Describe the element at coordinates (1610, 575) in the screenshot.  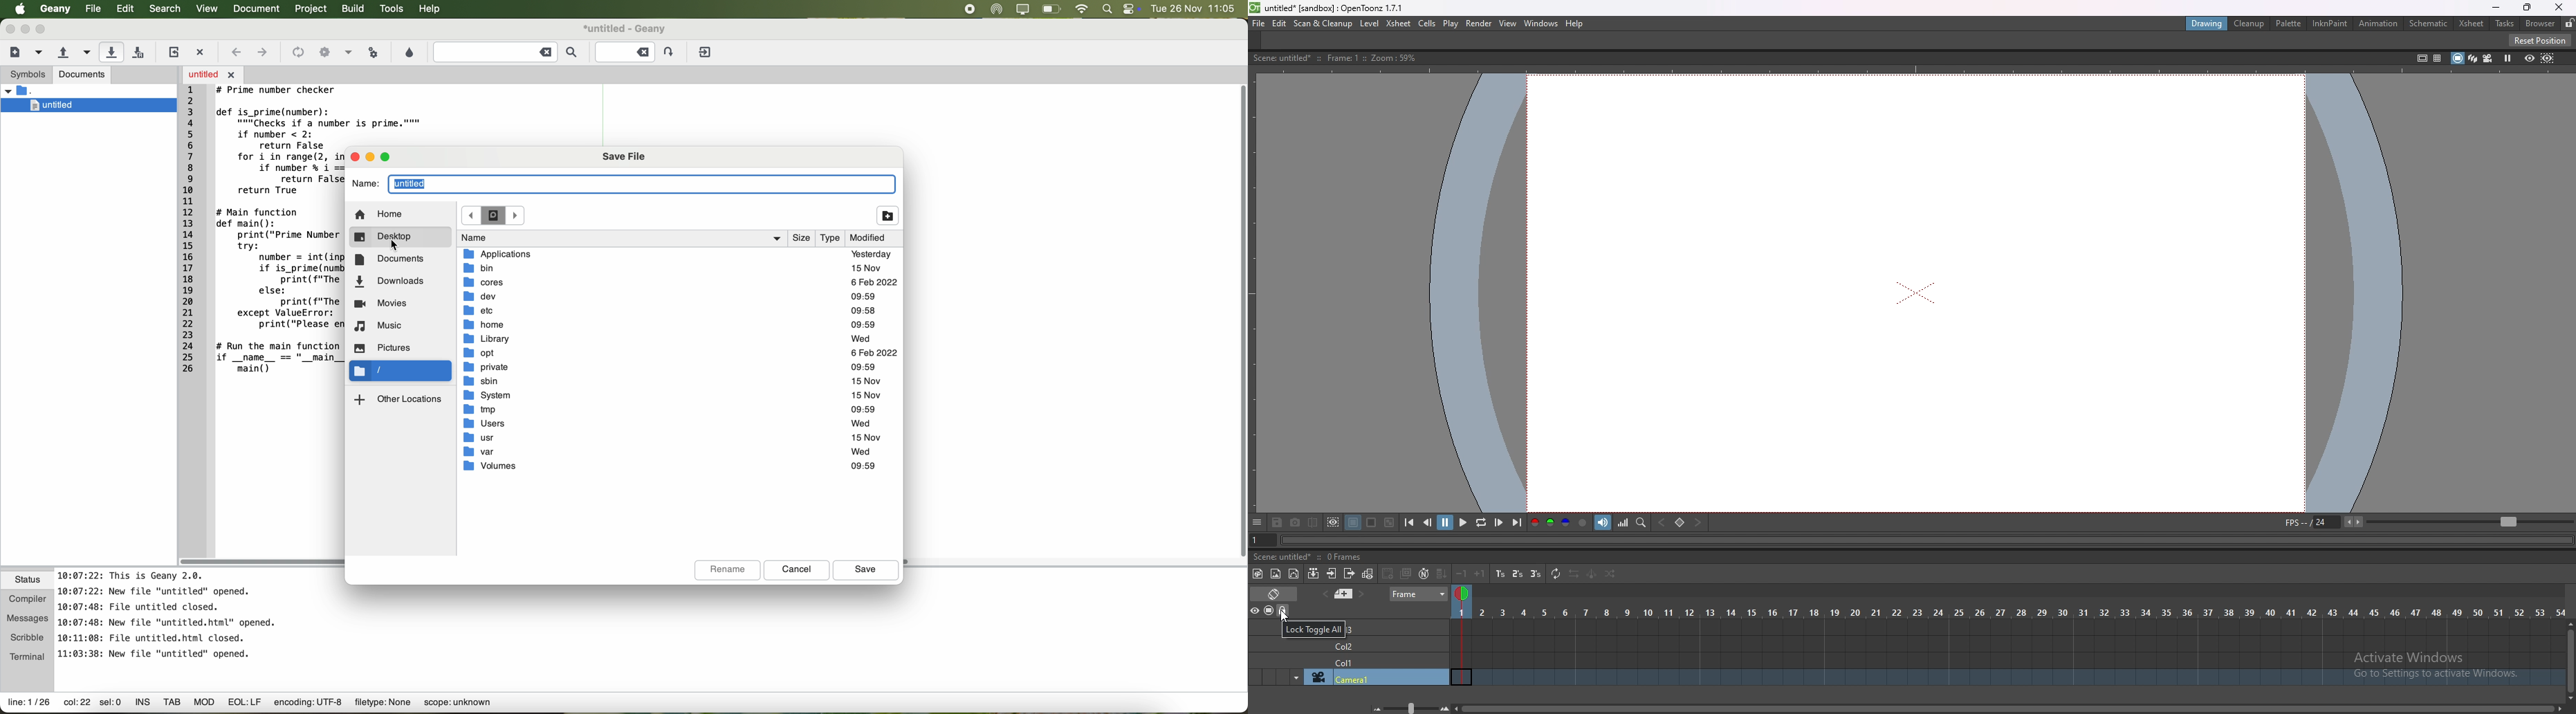
I see `random` at that location.